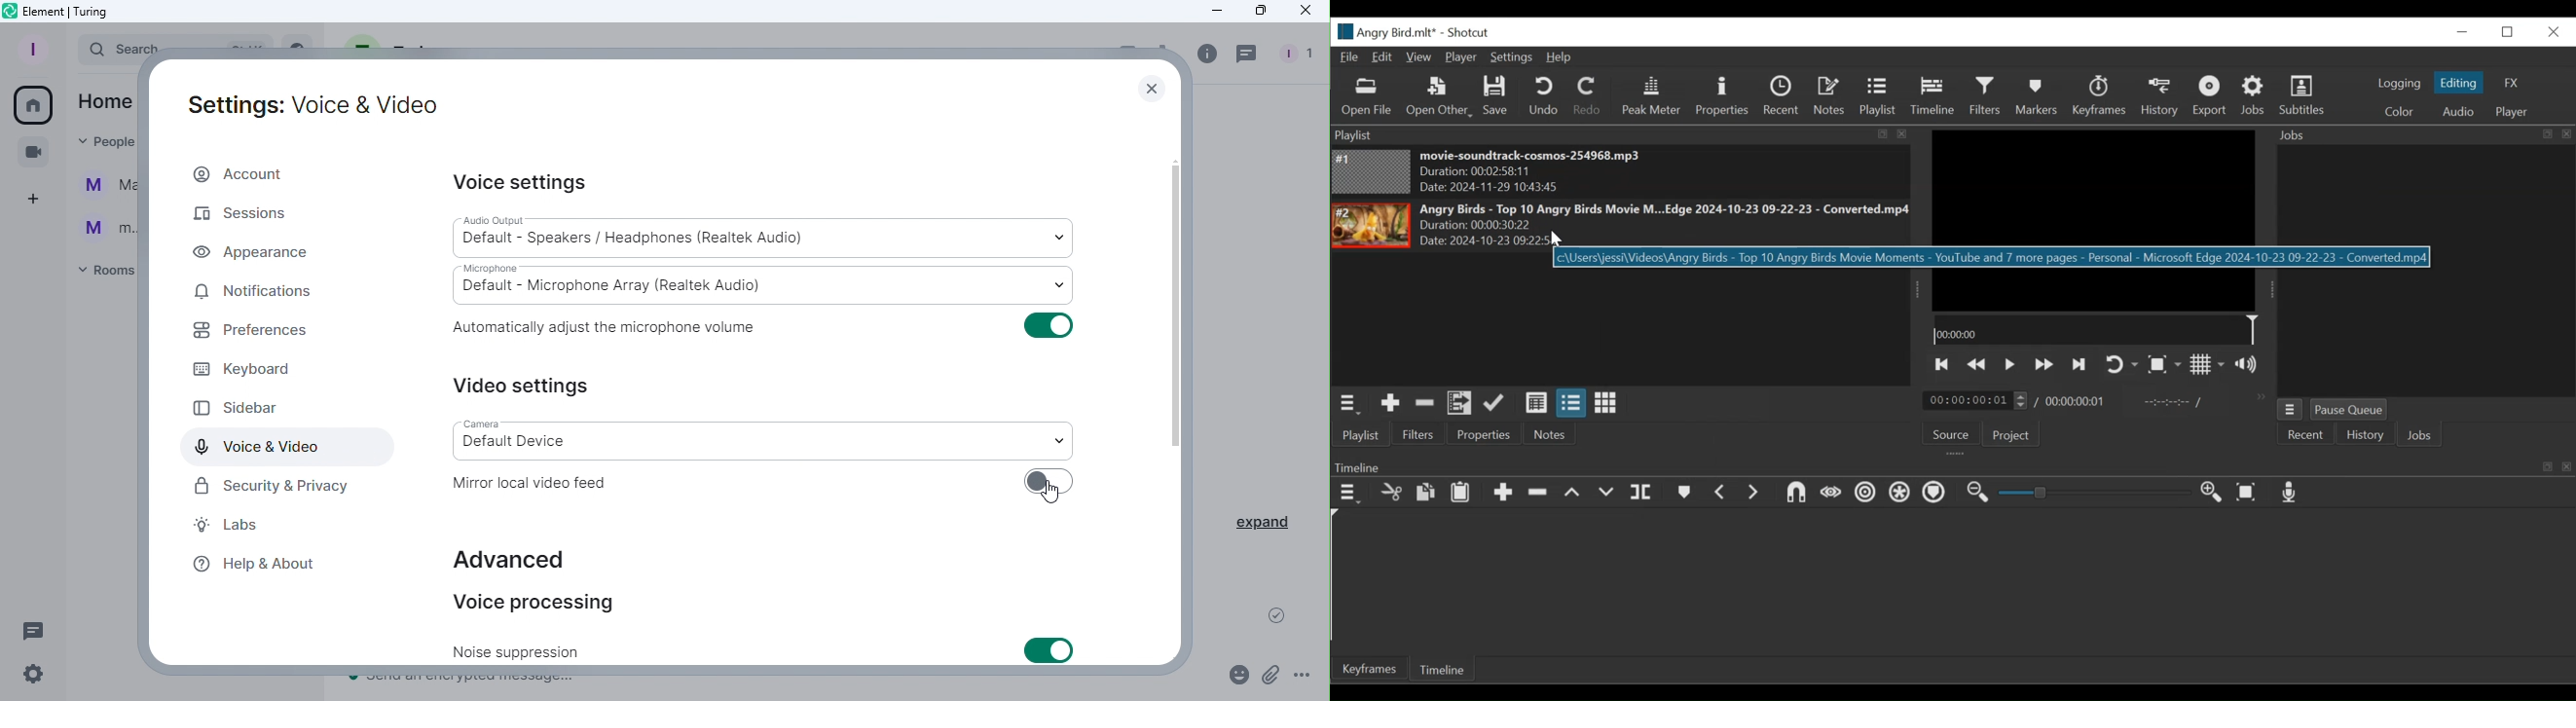  What do you see at coordinates (32, 48) in the screenshot?
I see `Profile` at bounding box center [32, 48].